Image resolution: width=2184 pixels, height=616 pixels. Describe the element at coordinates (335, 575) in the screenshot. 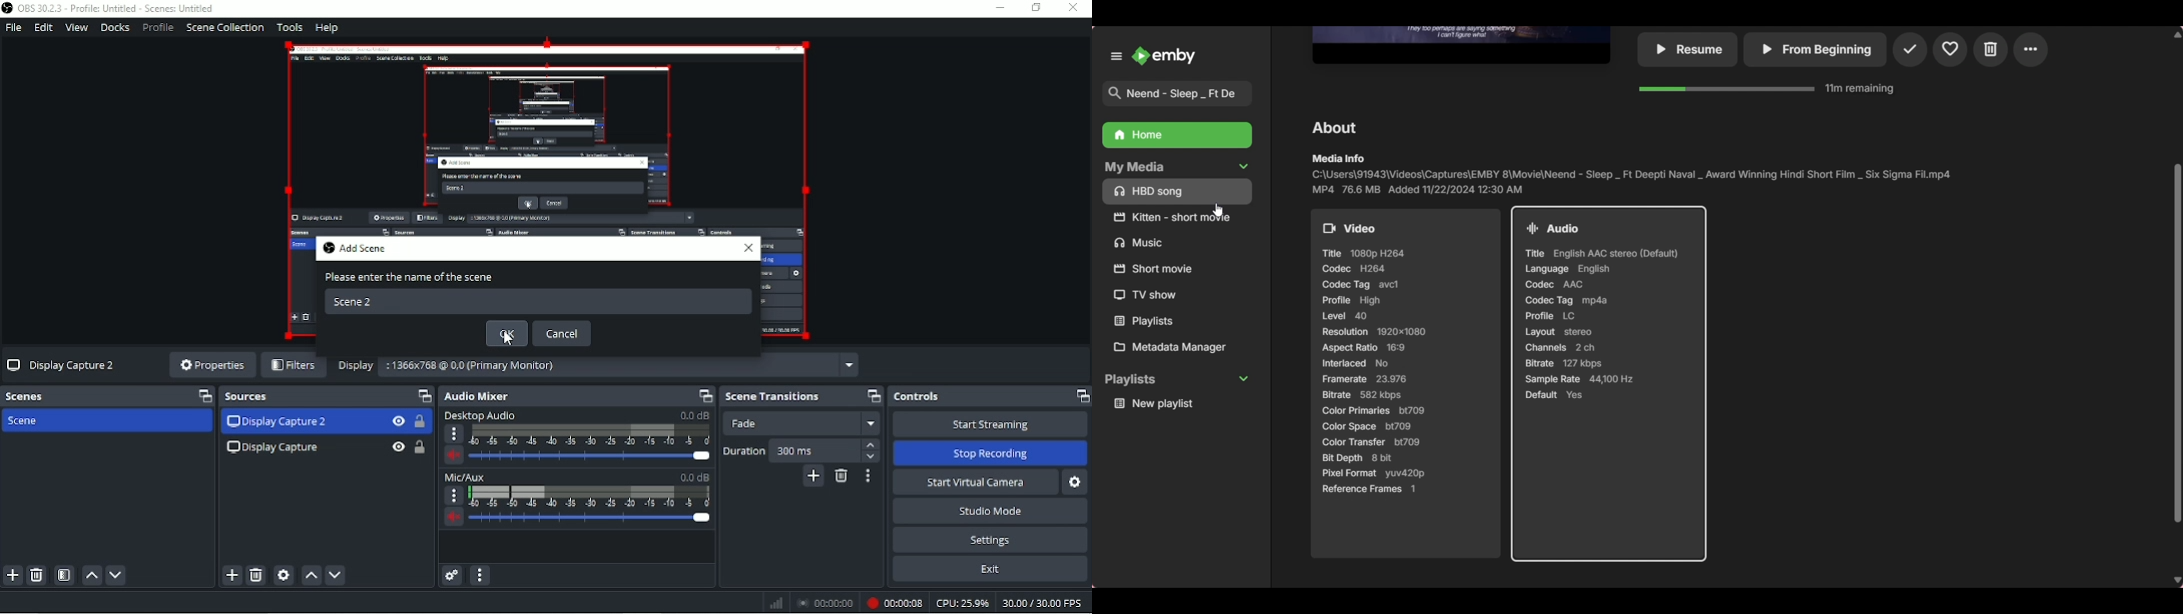

I see `Move source(s) down` at that location.